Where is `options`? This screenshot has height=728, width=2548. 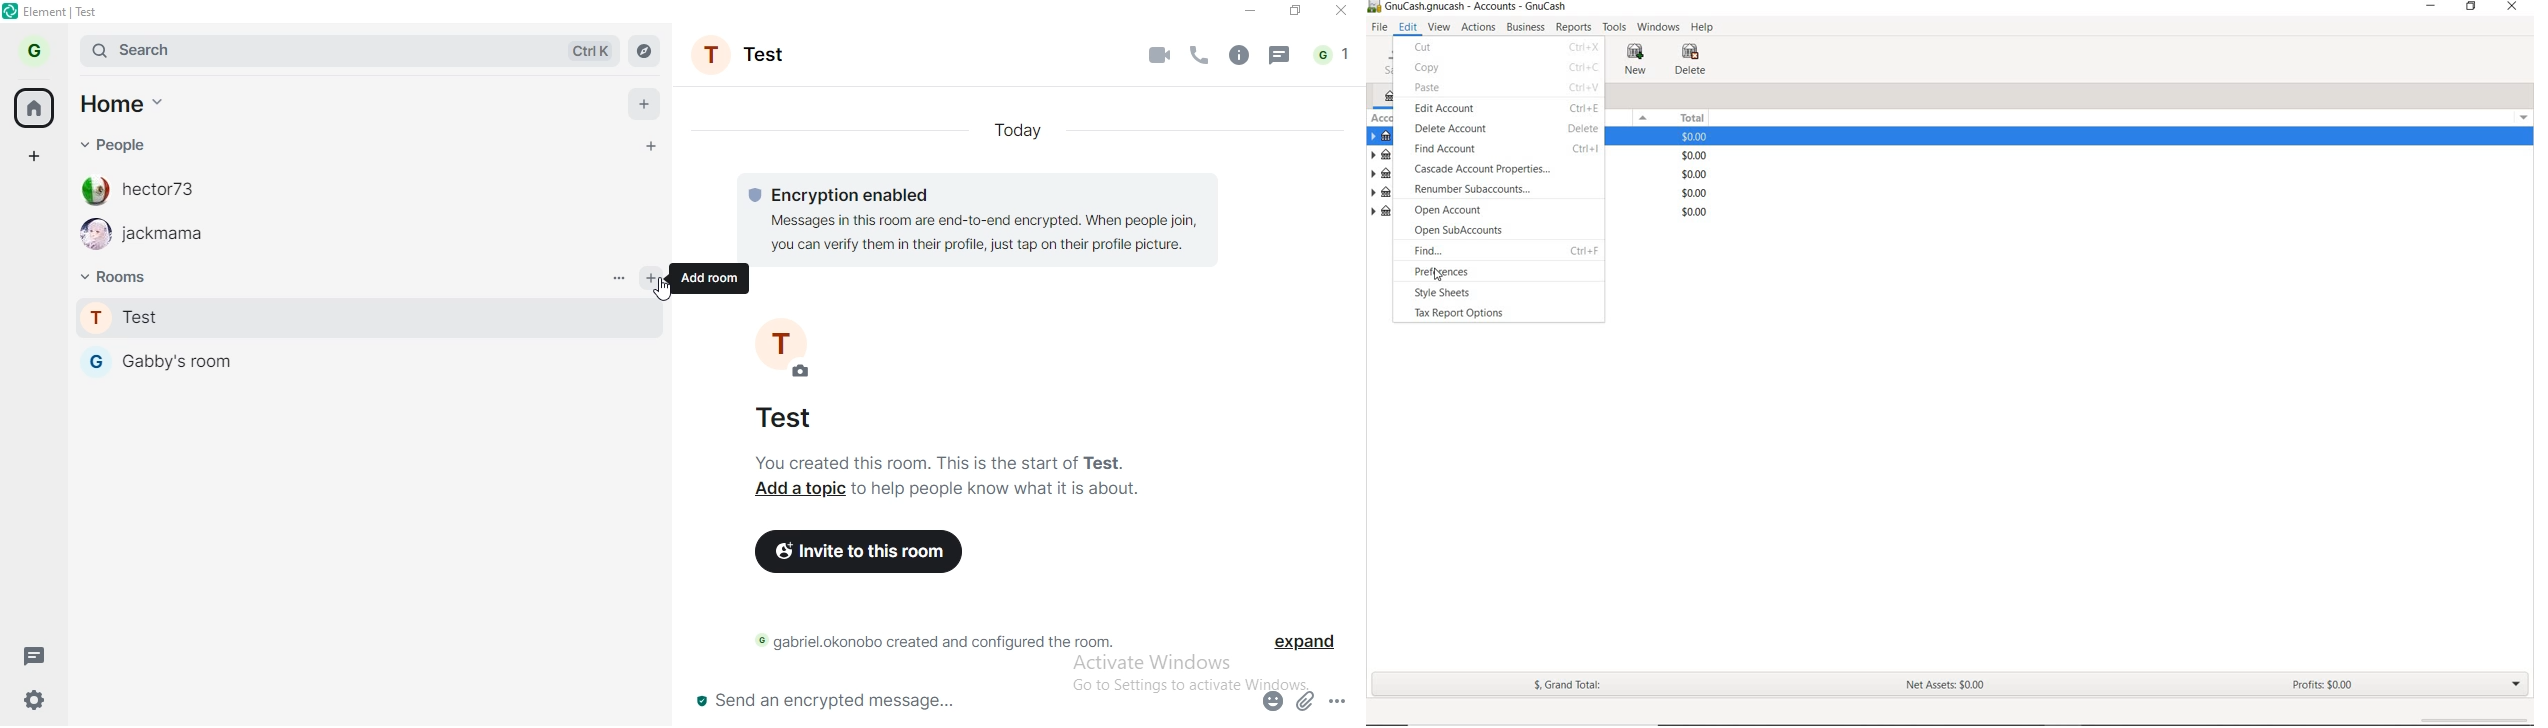 options is located at coordinates (615, 281).